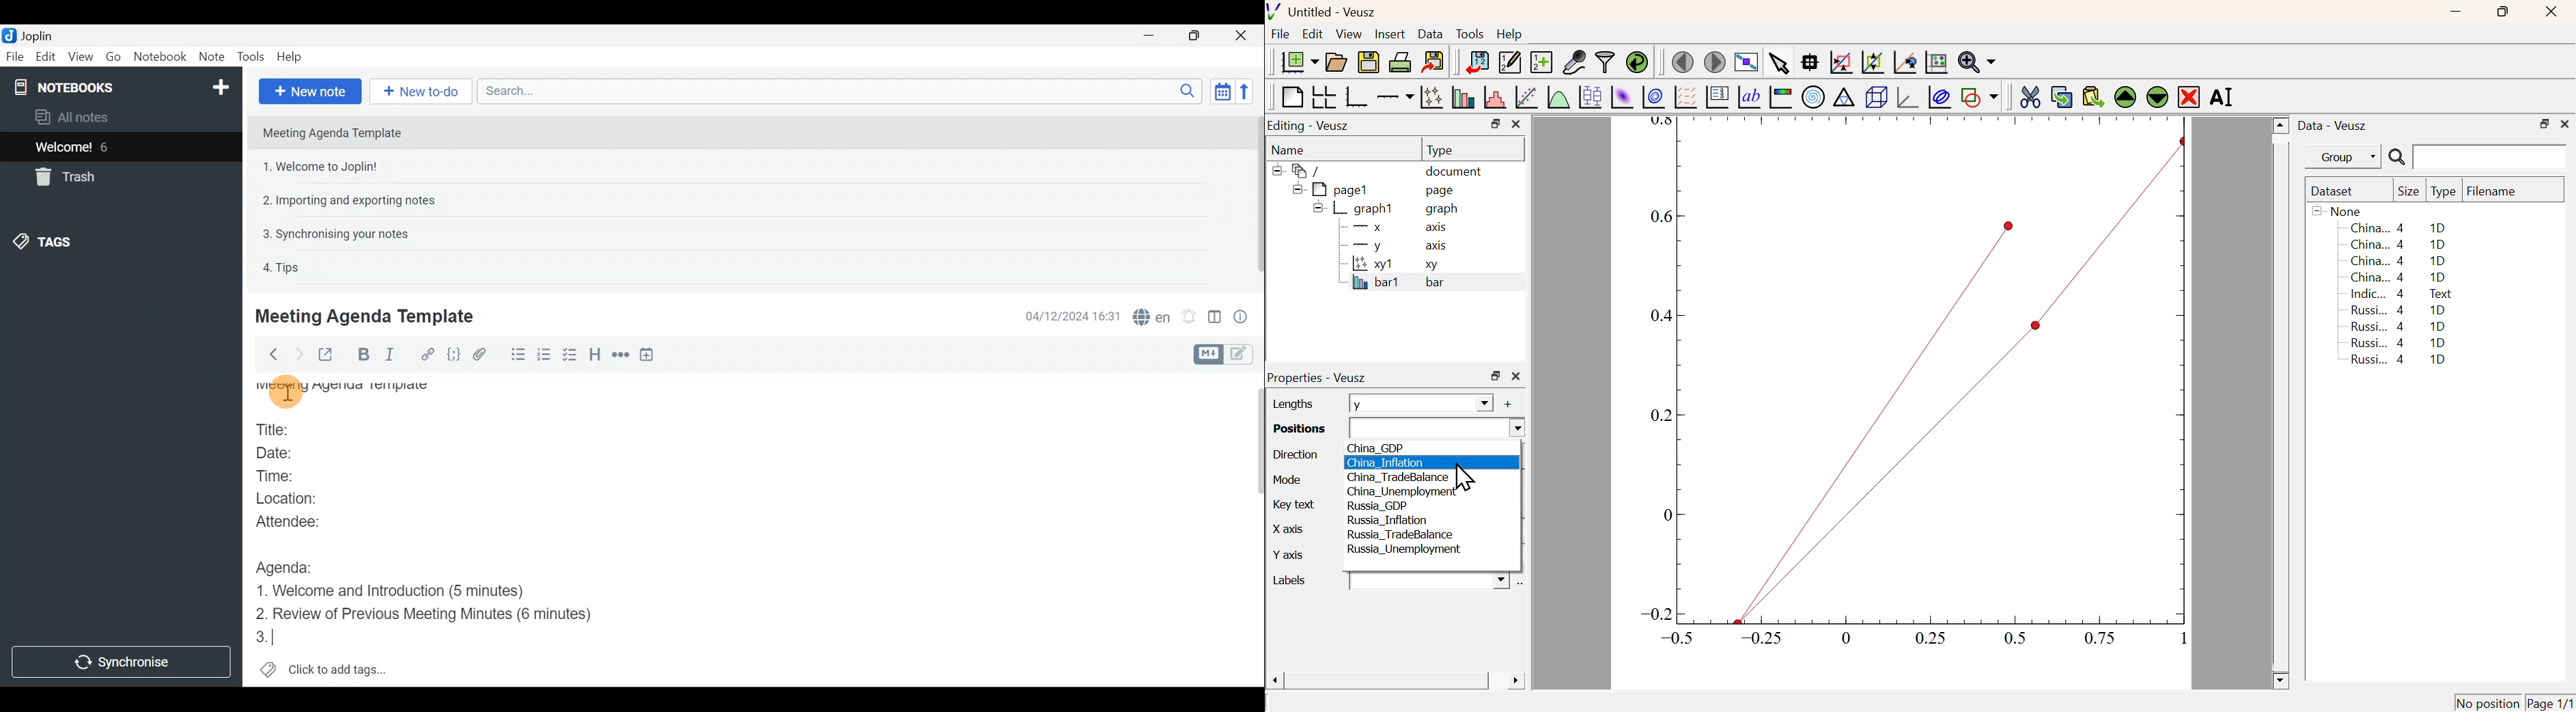 This screenshot has height=728, width=2576. I want to click on Close, so click(1242, 36).